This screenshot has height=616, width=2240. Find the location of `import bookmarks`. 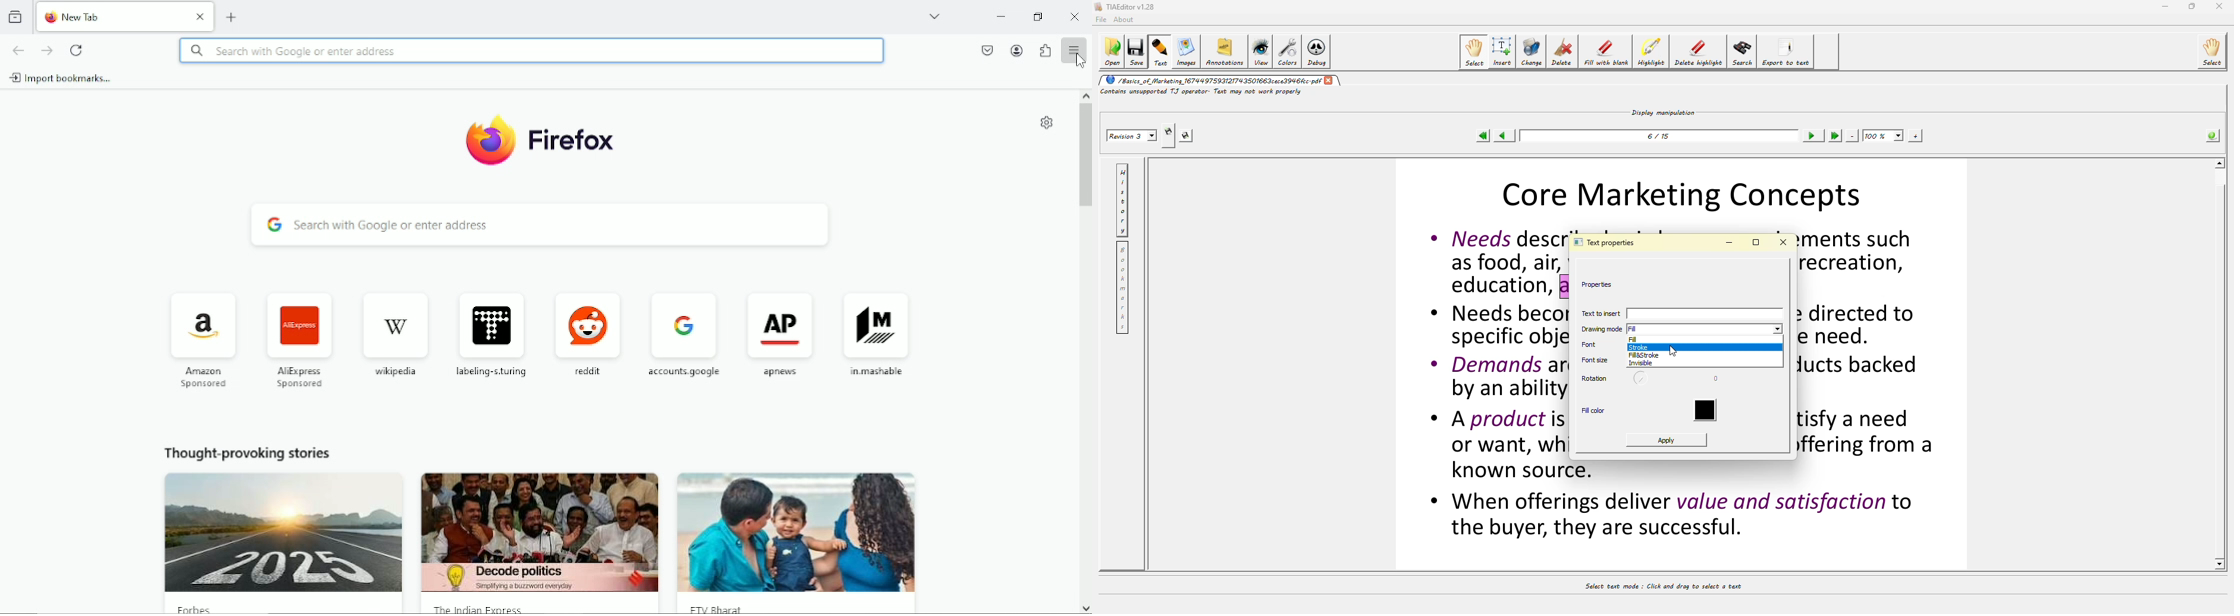

import bookmarks is located at coordinates (65, 79).